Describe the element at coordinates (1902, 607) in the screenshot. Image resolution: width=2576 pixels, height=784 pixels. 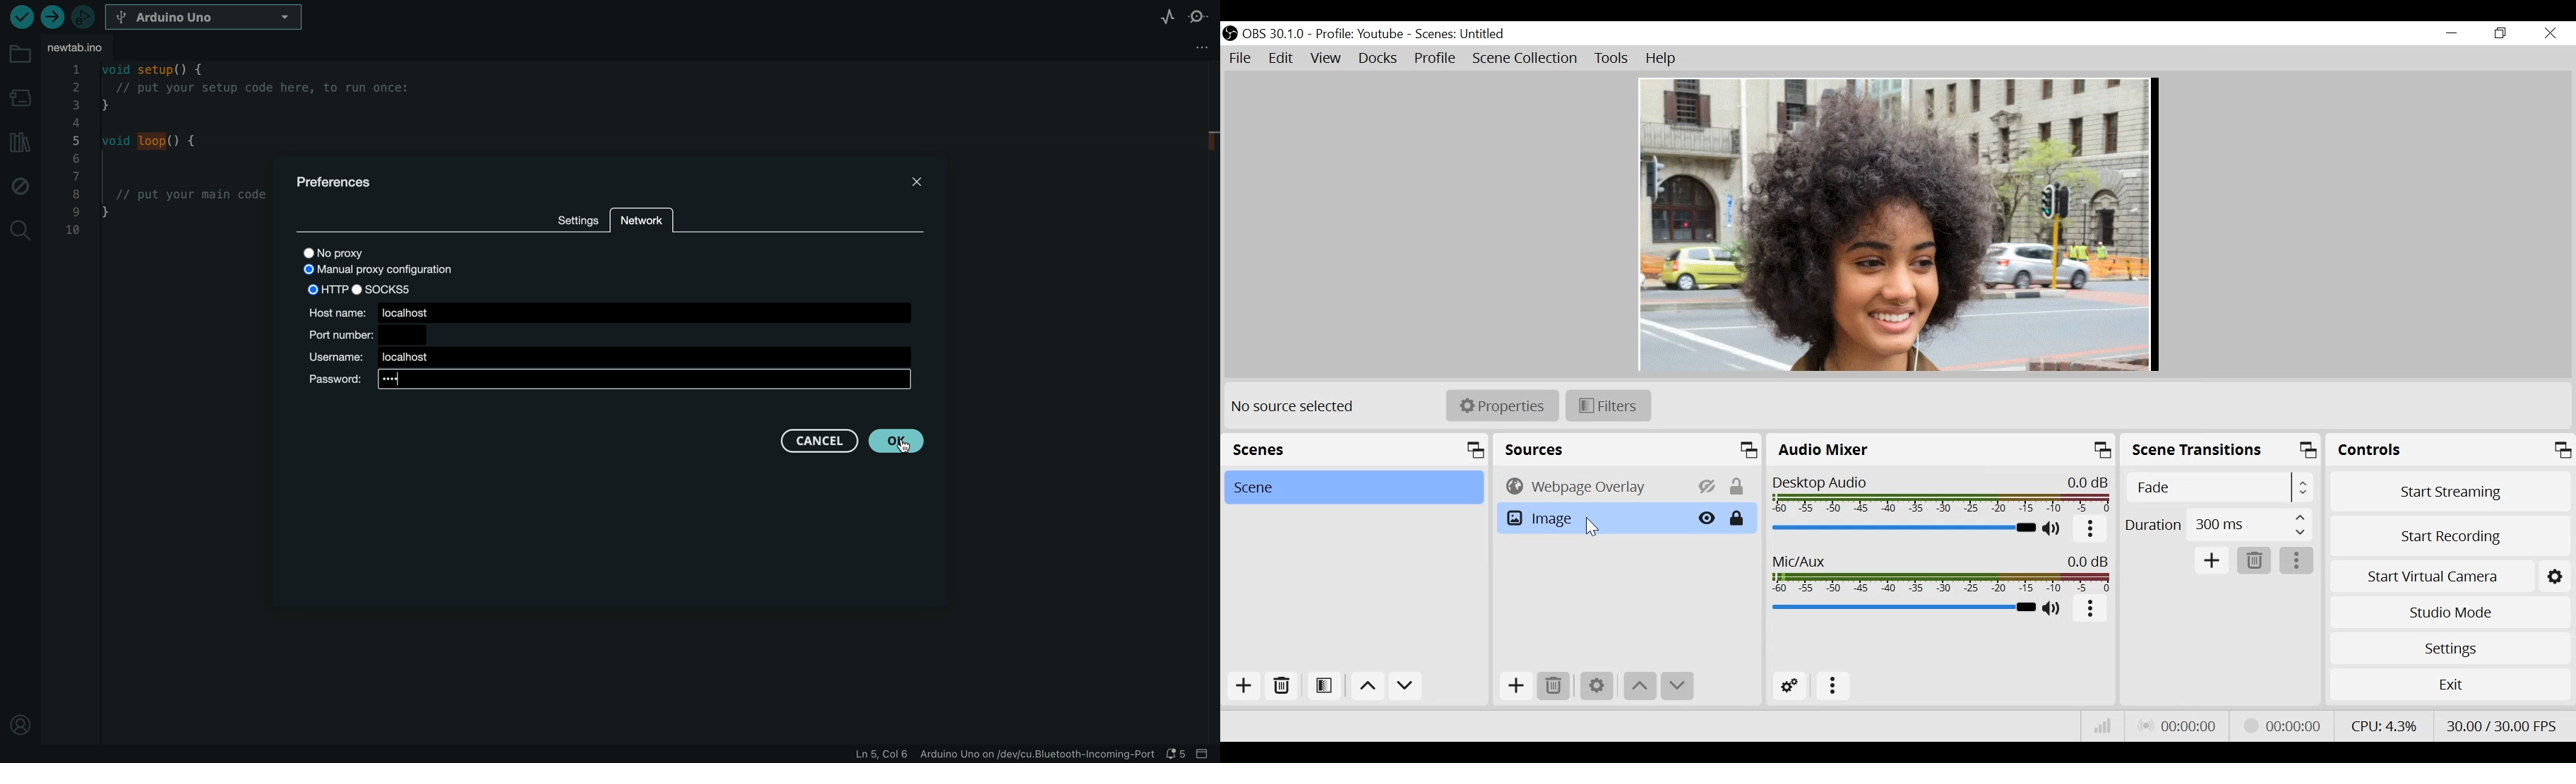
I see `Mic/Aux Slider` at that location.